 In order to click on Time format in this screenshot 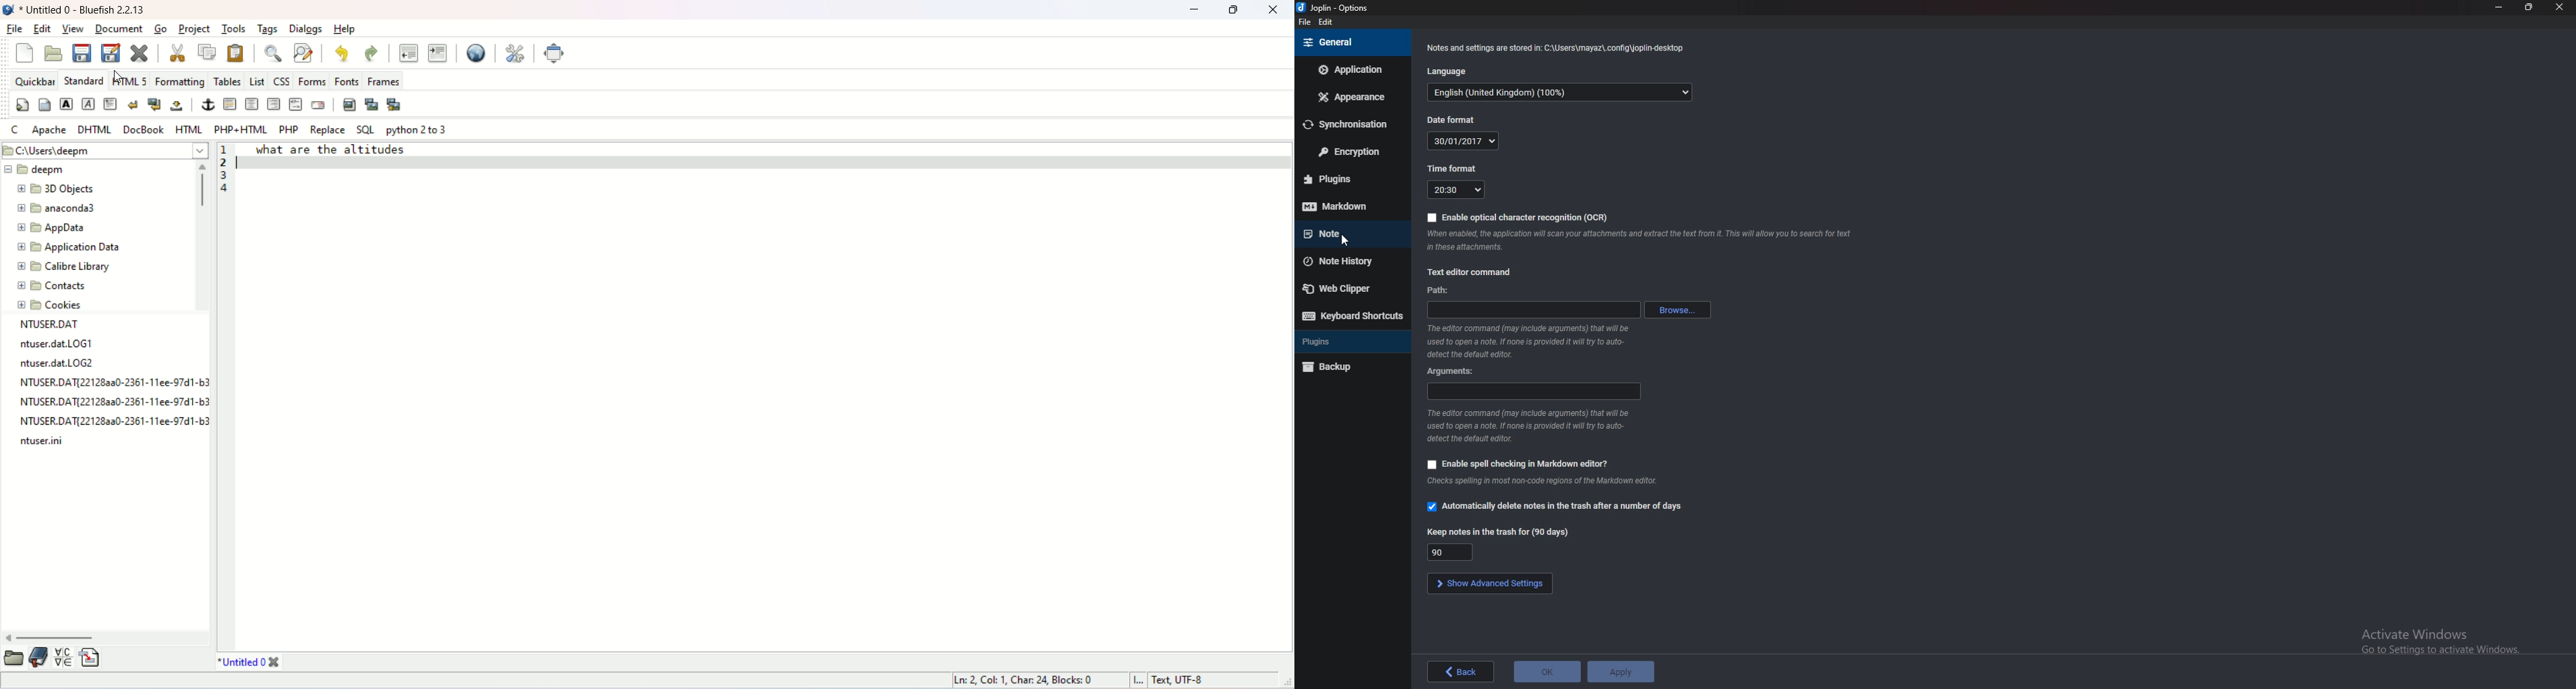, I will do `click(1455, 190)`.